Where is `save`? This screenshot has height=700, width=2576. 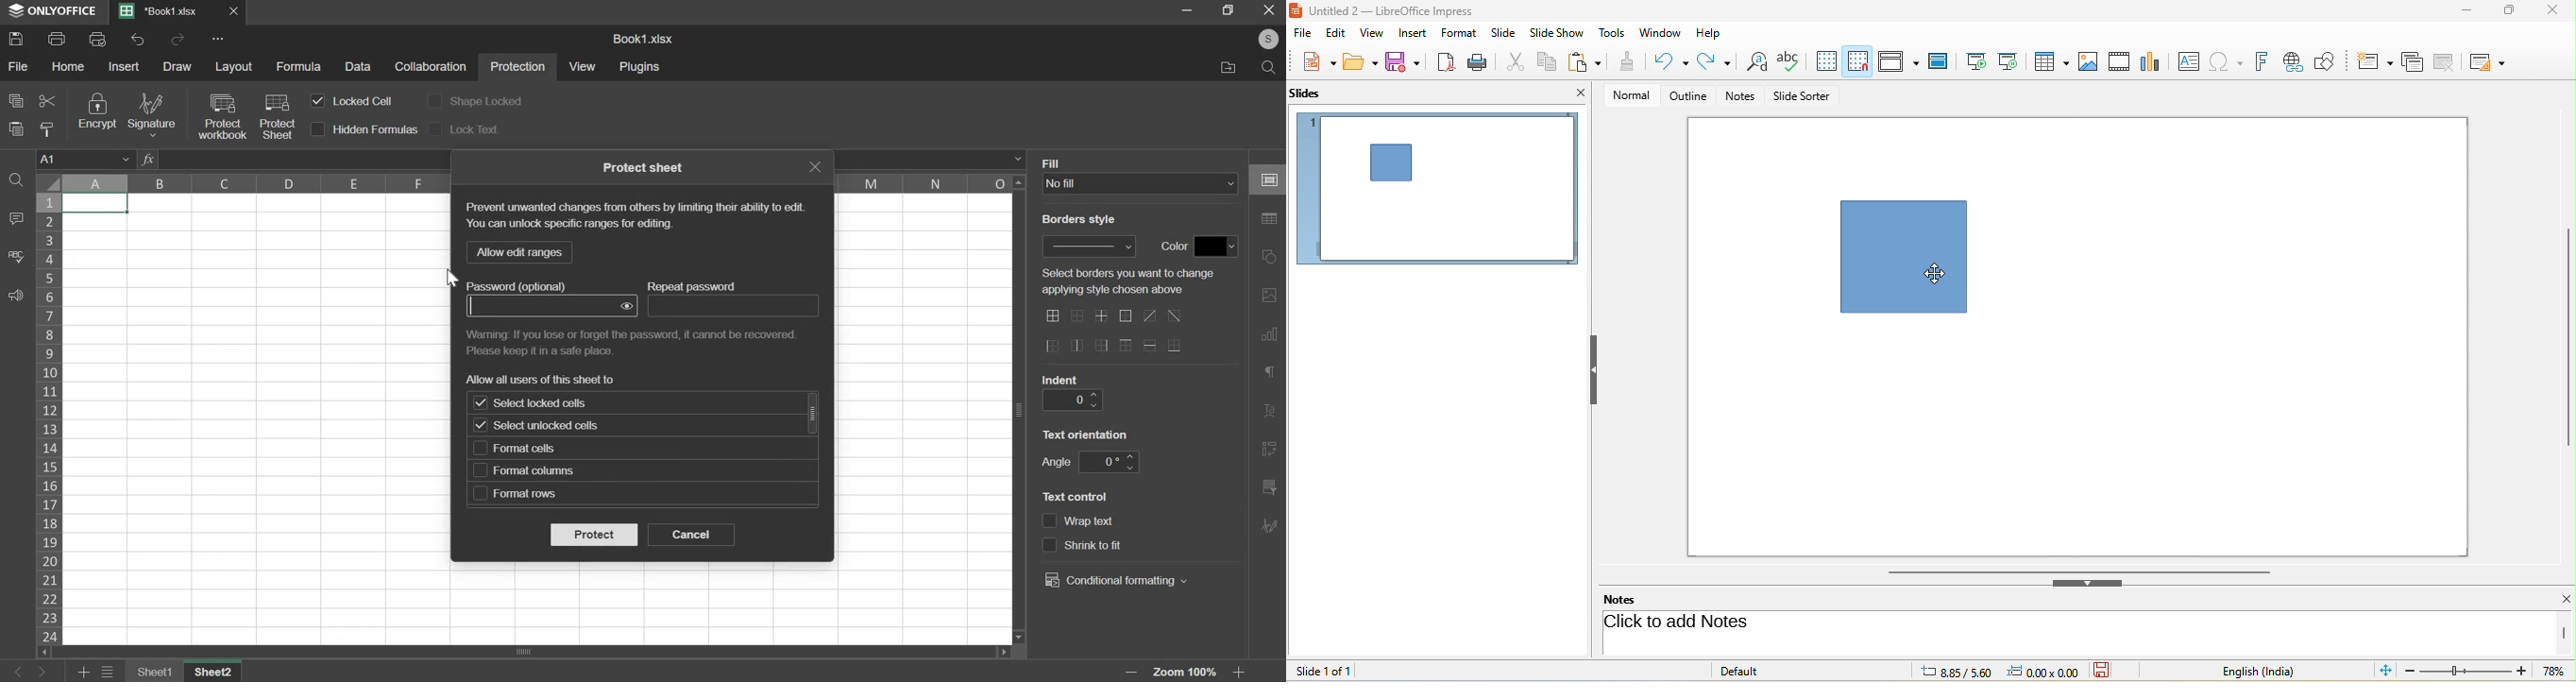 save is located at coordinates (16, 37).